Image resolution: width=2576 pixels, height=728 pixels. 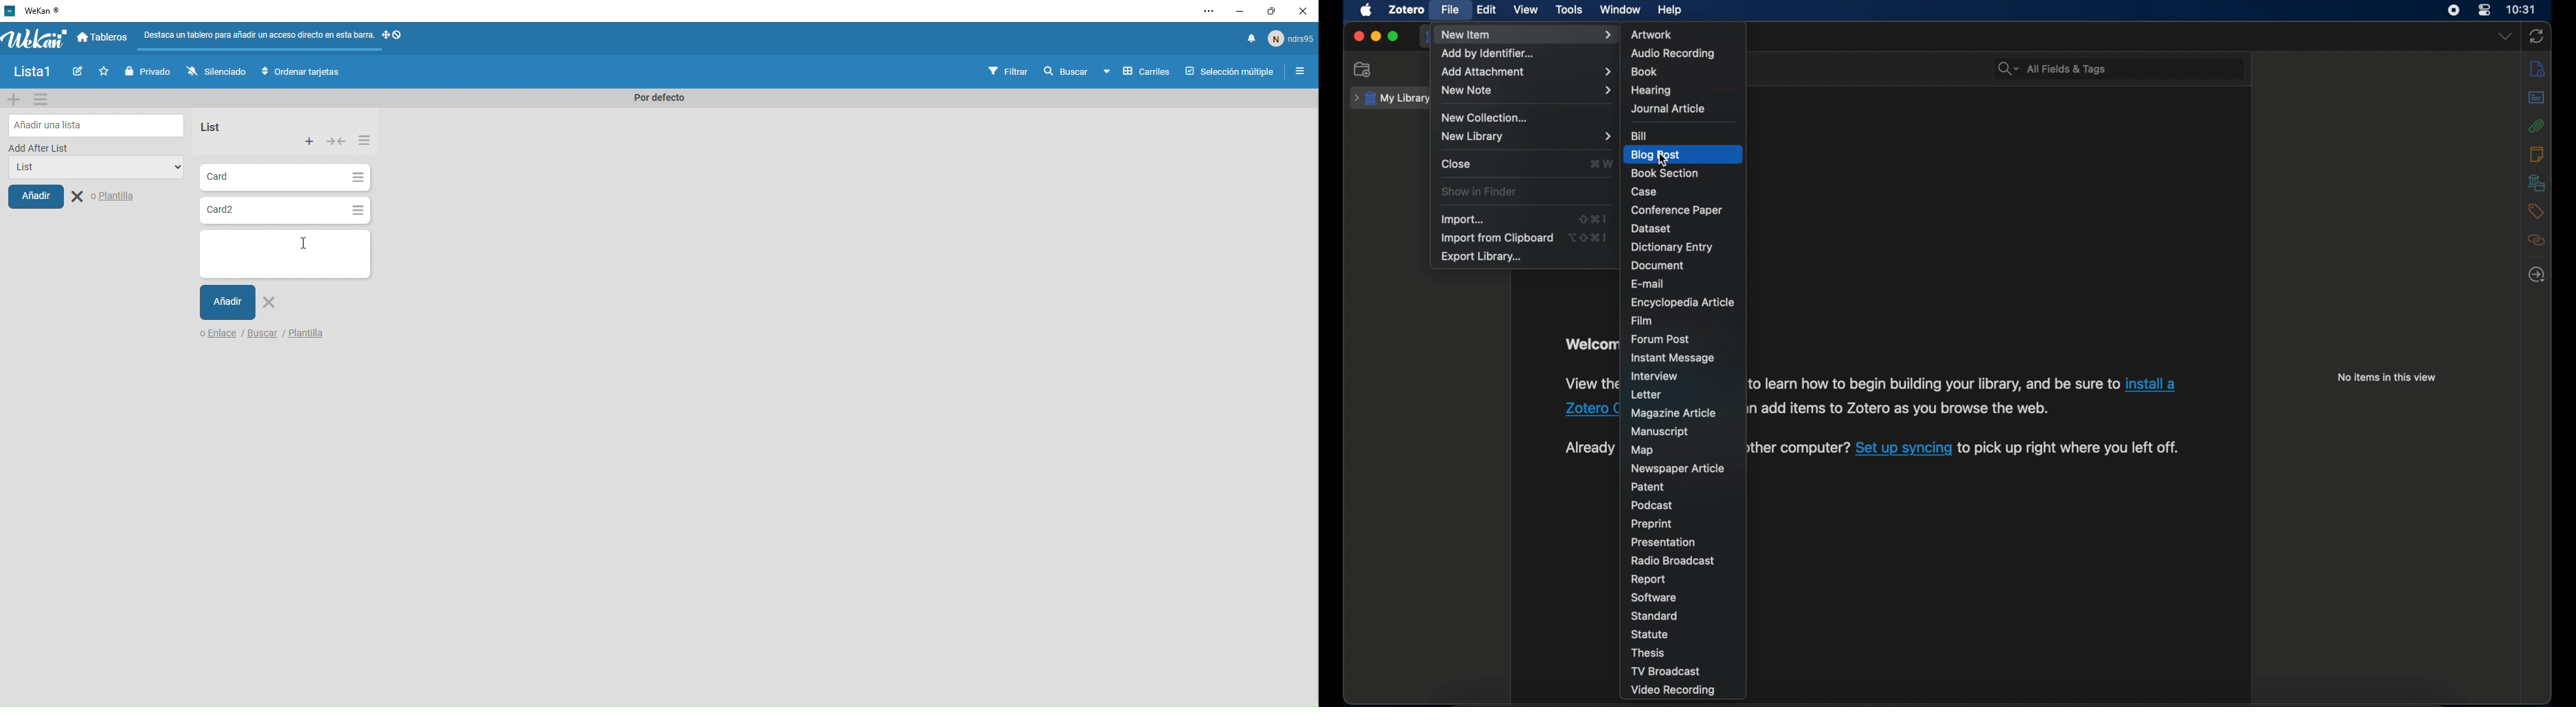 What do you see at coordinates (1648, 653) in the screenshot?
I see `thesis` at bounding box center [1648, 653].